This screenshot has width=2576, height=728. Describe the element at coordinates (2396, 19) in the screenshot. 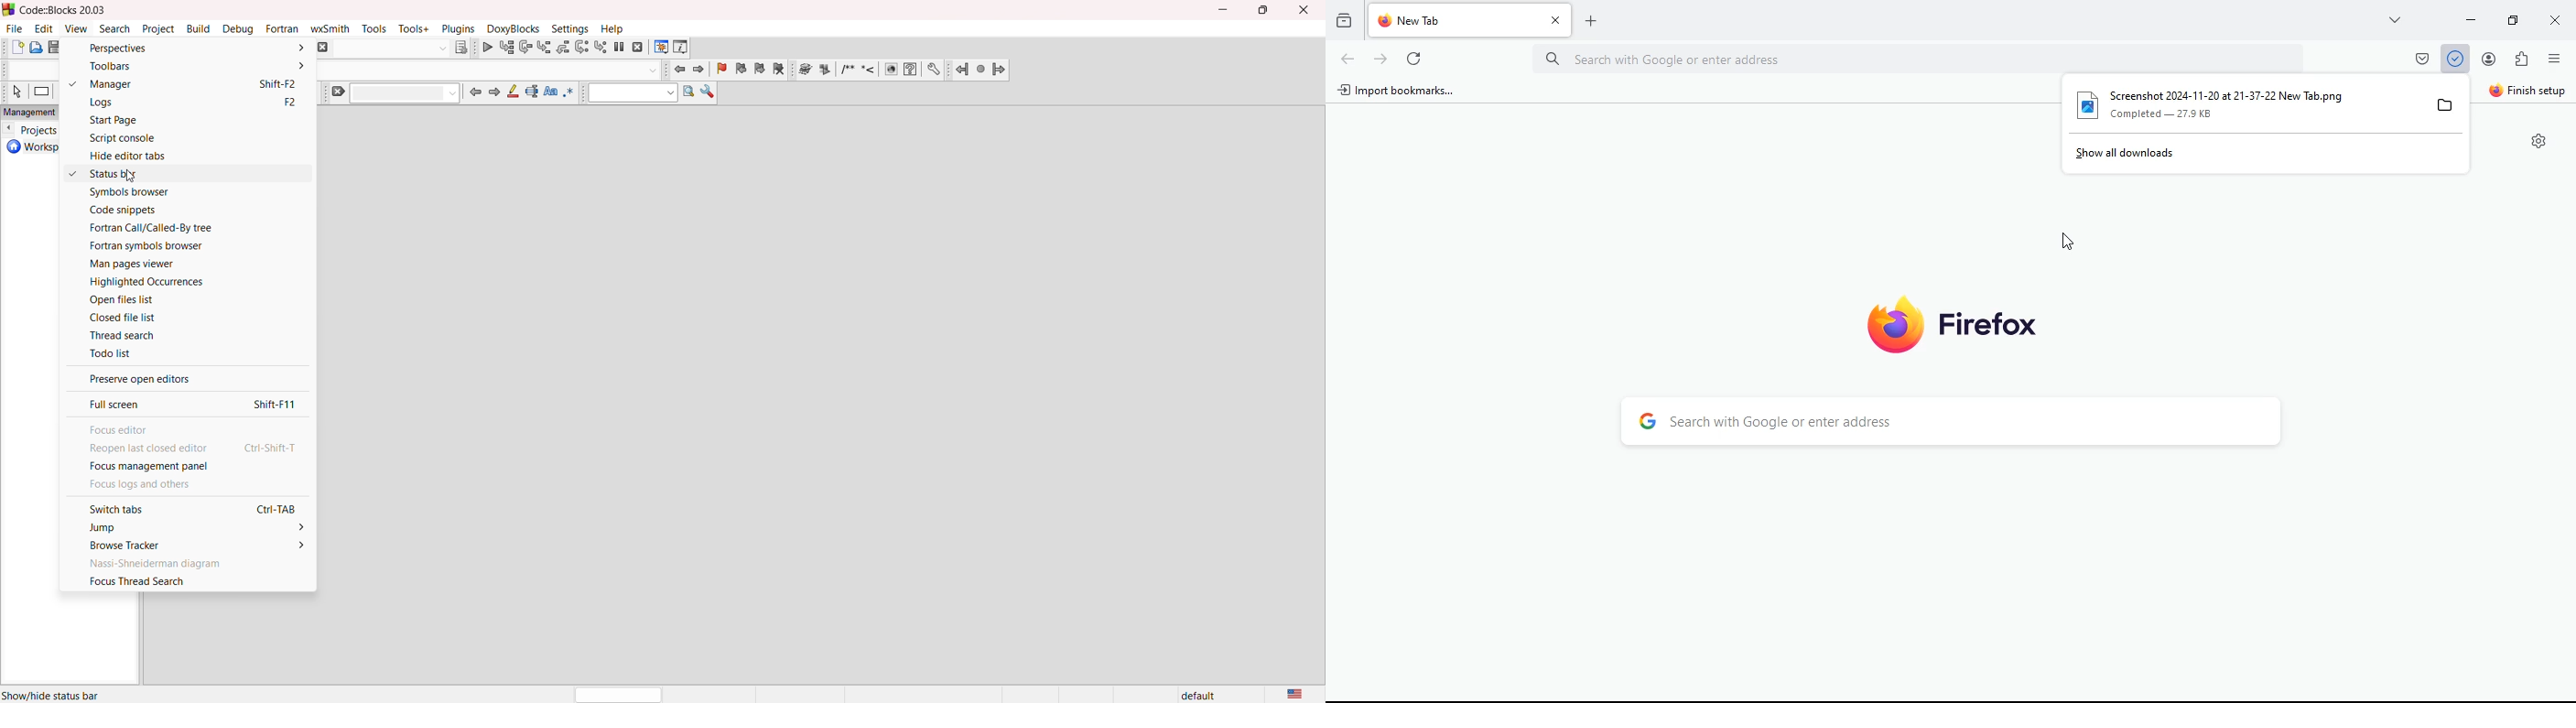

I see `more` at that location.